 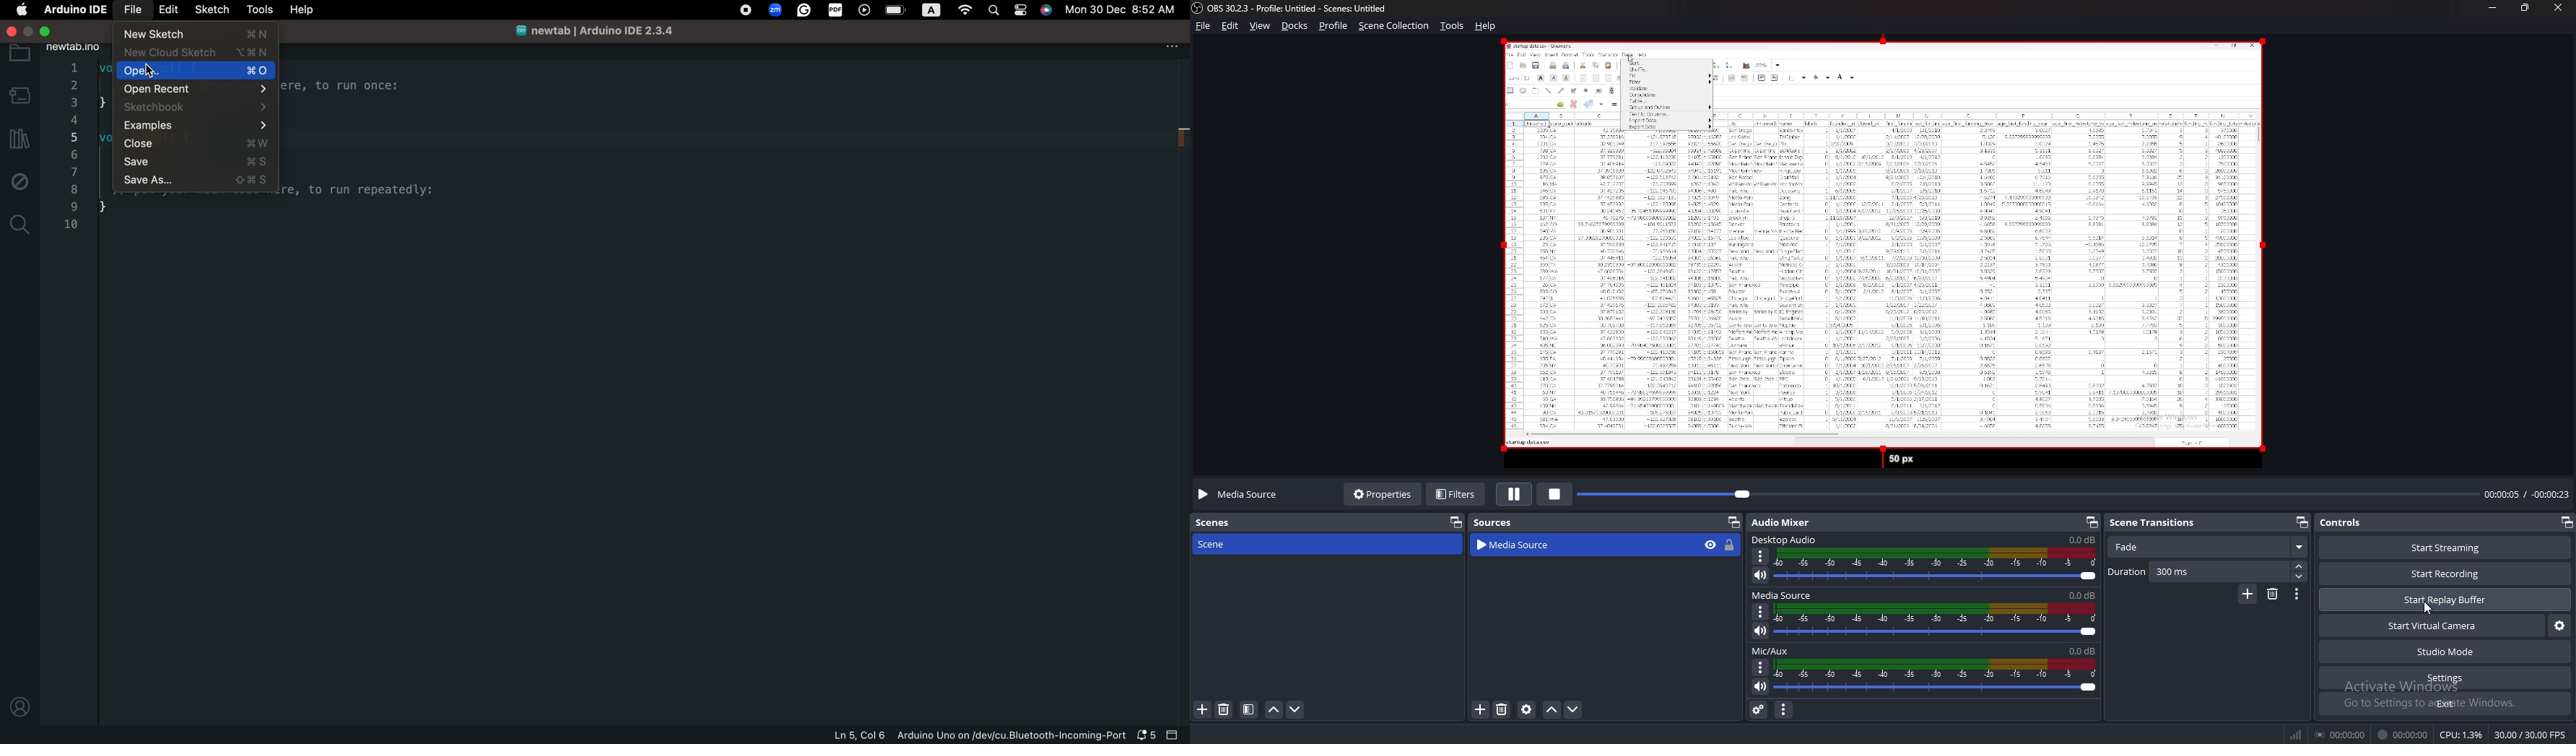 I want to click on mic/aux audio adjust, so click(x=1936, y=676).